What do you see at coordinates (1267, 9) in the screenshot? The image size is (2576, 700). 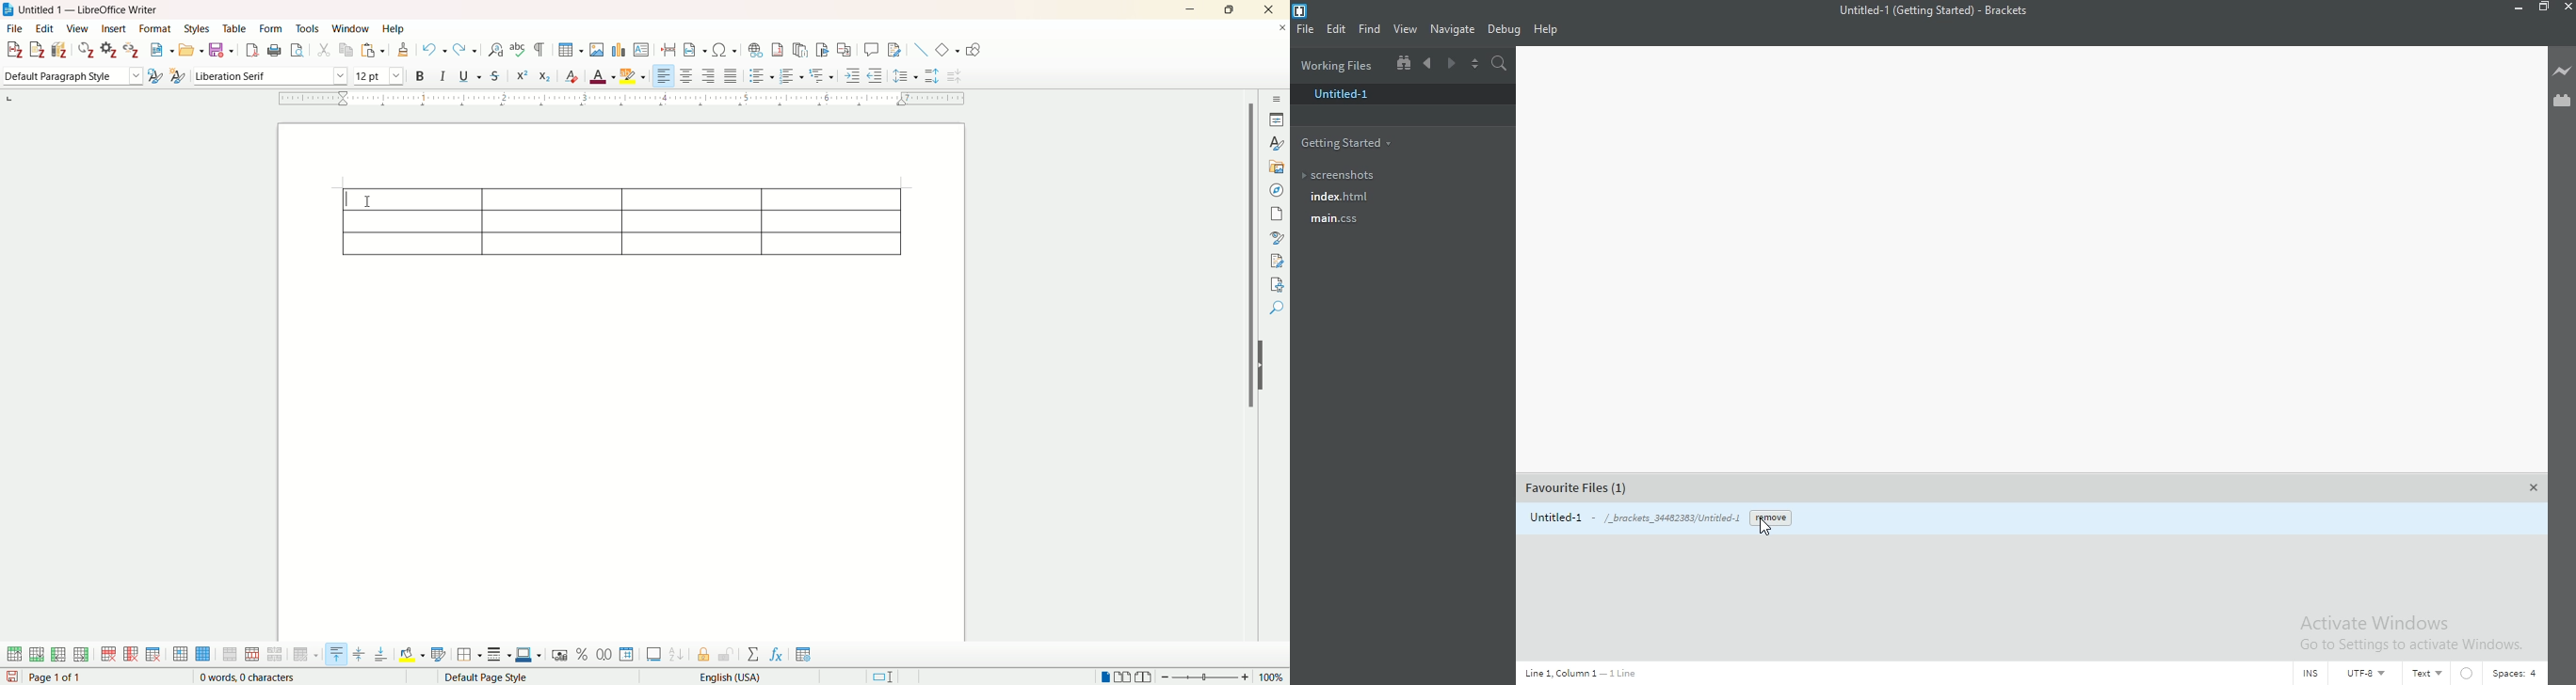 I see `close` at bounding box center [1267, 9].